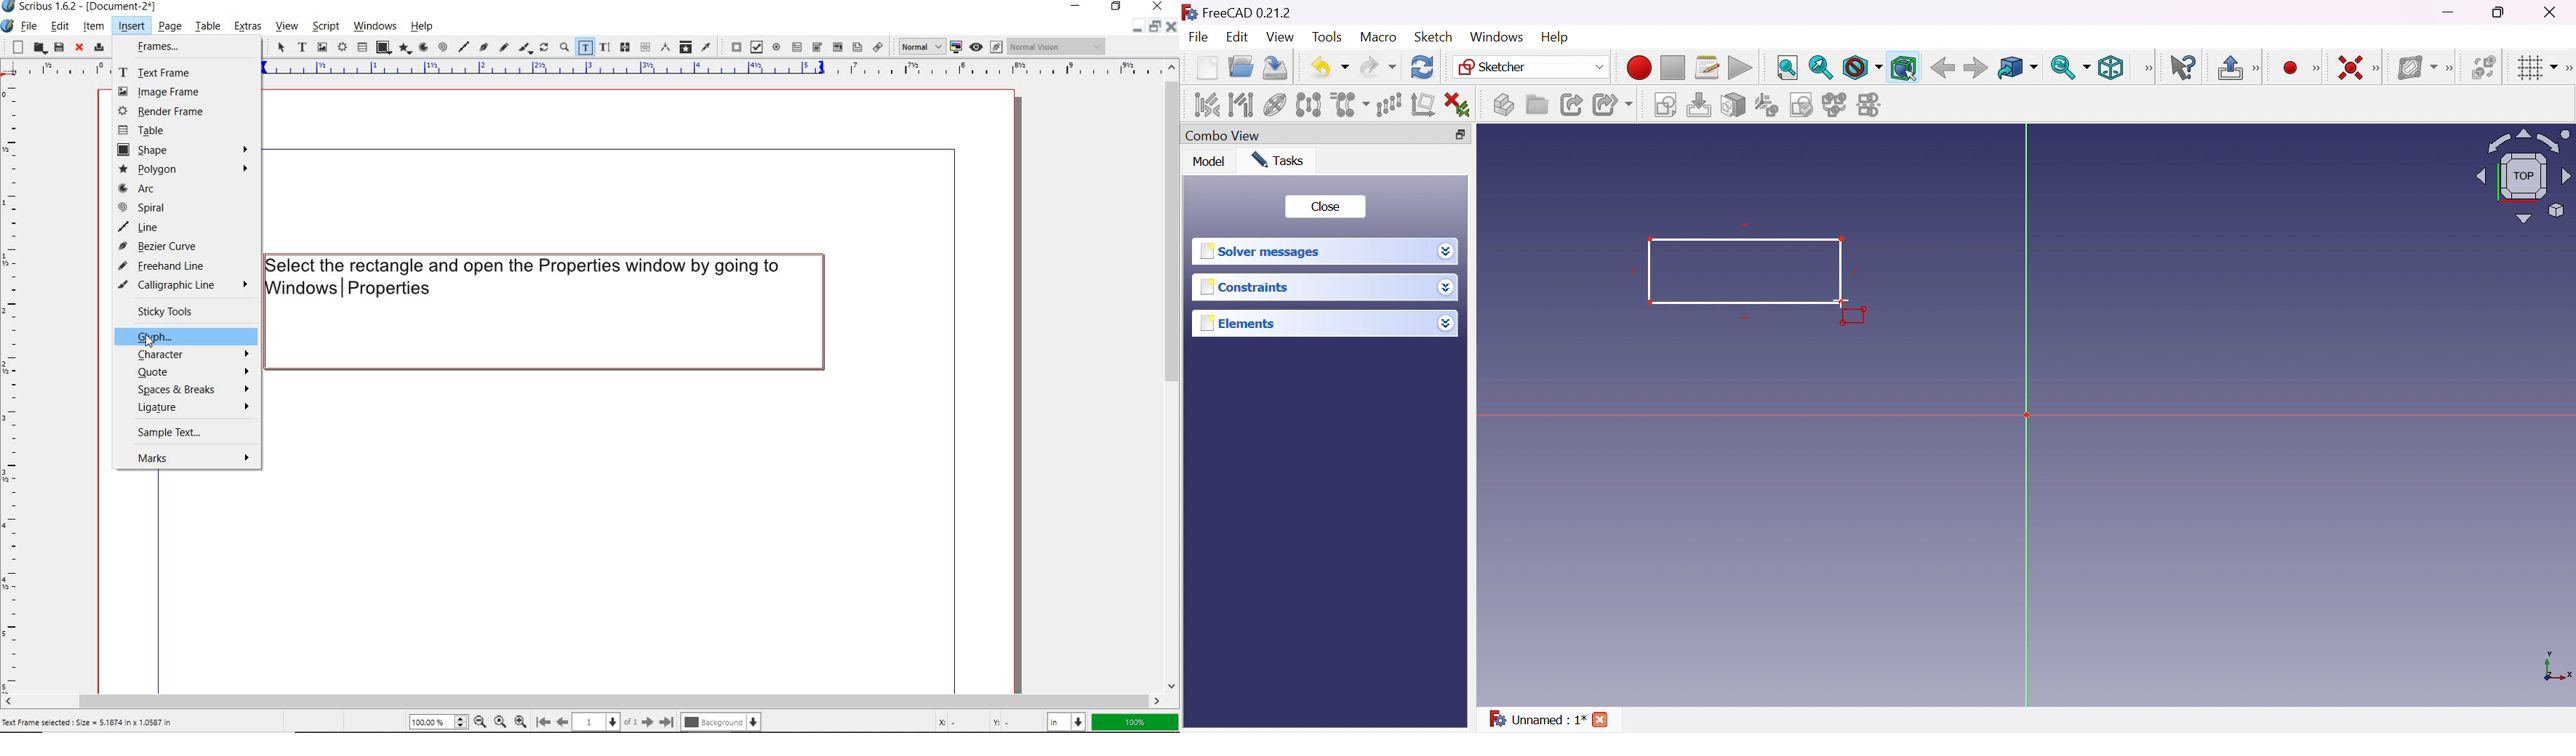 Image resolution: width=2576 pixels, height=756 pixels. Describe the element at coordinates (1116, 8) in the screenshot. I see `restore` at that location.